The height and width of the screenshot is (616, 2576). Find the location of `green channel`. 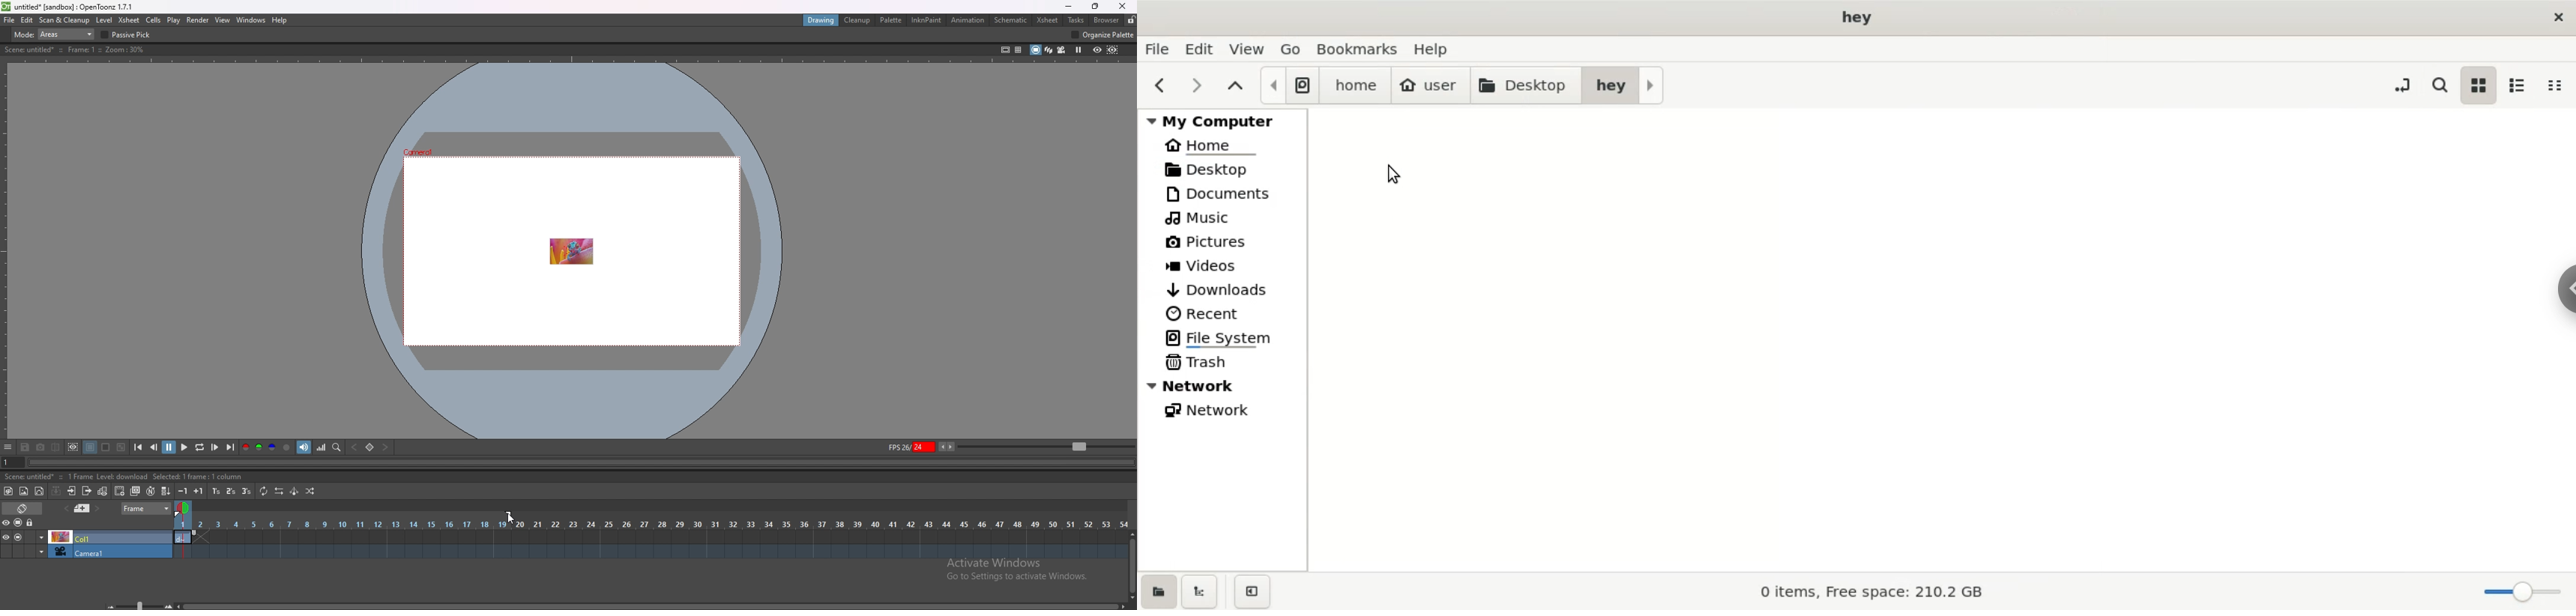

green channel is located at coordinates (259, 447).